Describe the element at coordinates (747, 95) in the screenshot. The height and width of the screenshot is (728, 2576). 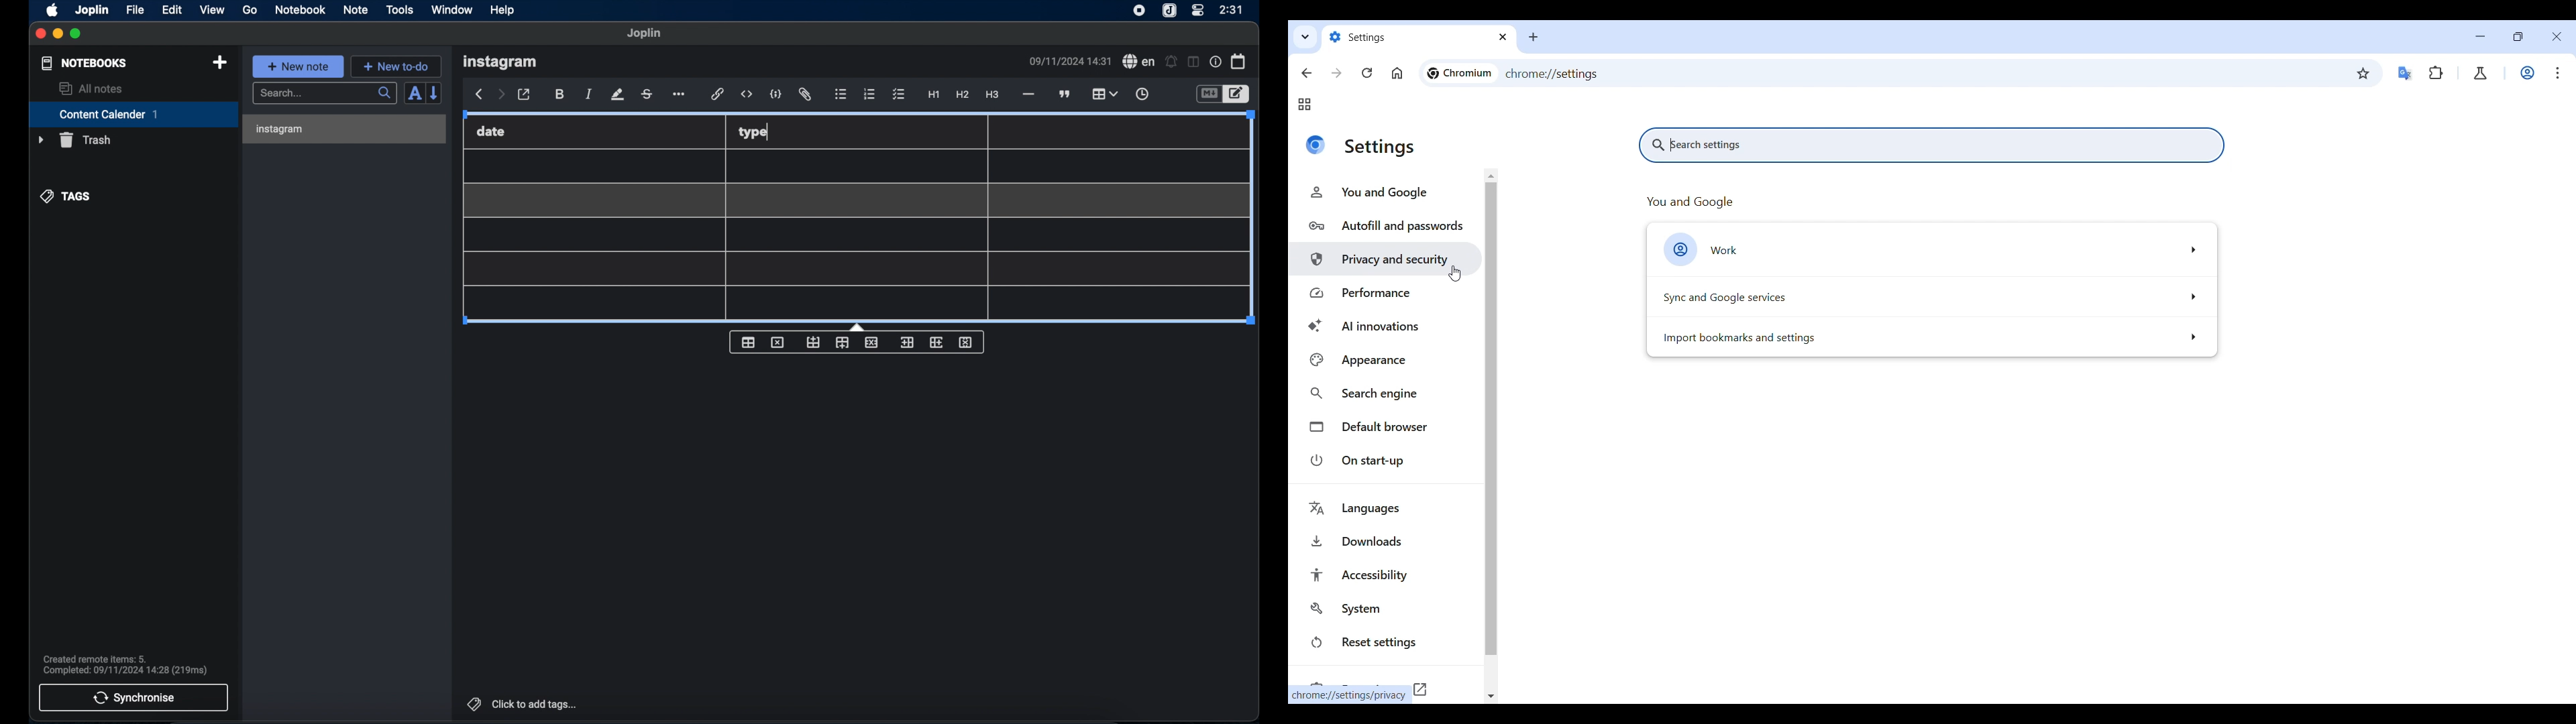
I see `inline code` at that location.